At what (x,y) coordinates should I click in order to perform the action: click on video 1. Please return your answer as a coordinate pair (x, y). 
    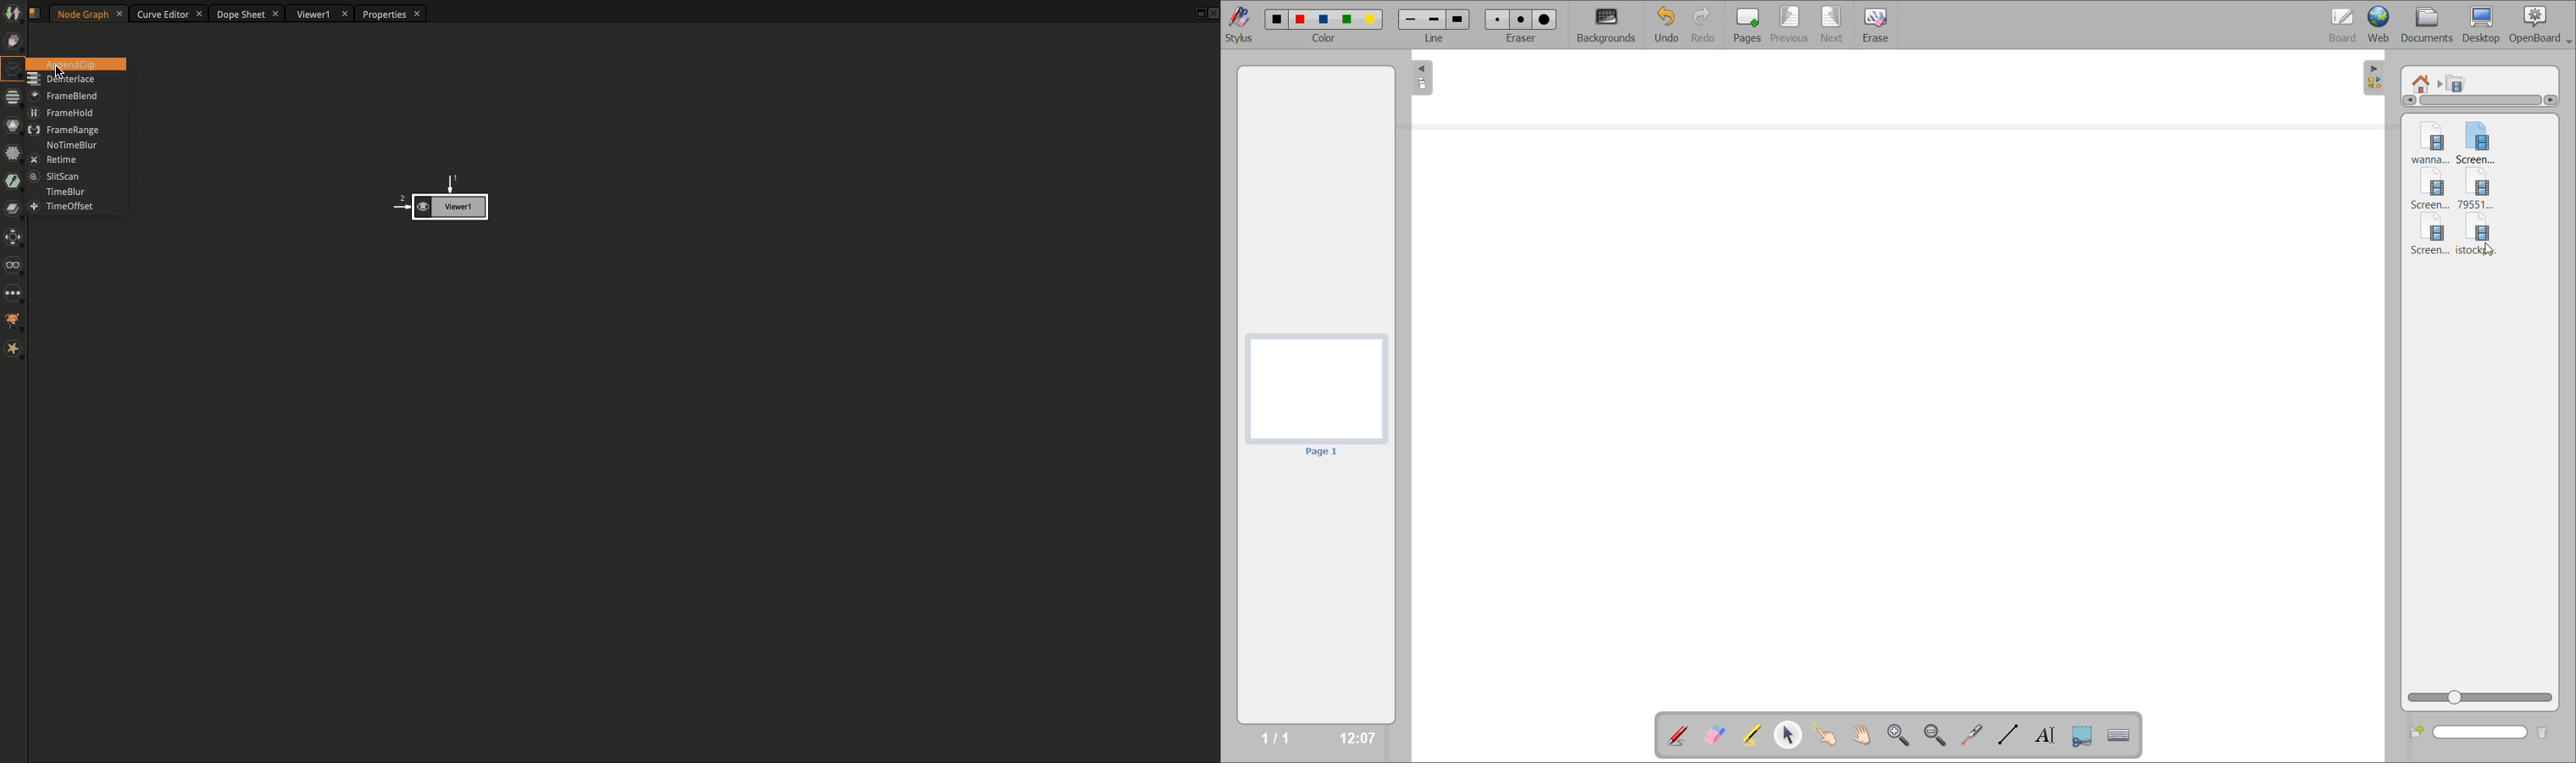
    Looking at the image, I should click on (2431, 140).